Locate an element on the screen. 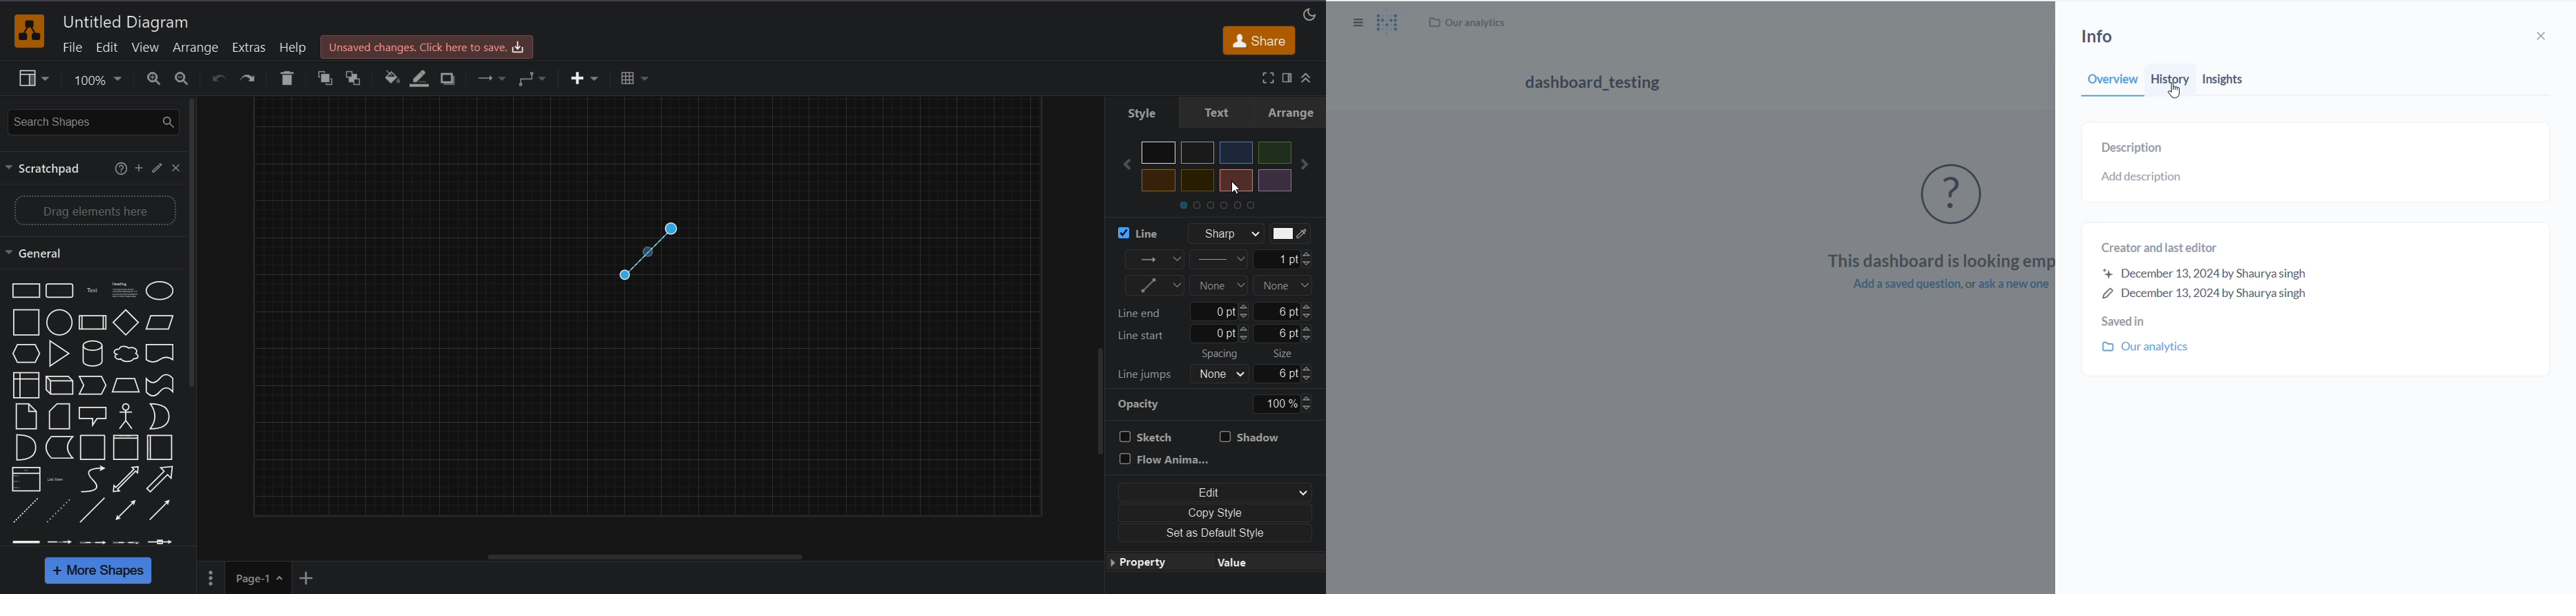  line start is located at coordinates (1220, 286).